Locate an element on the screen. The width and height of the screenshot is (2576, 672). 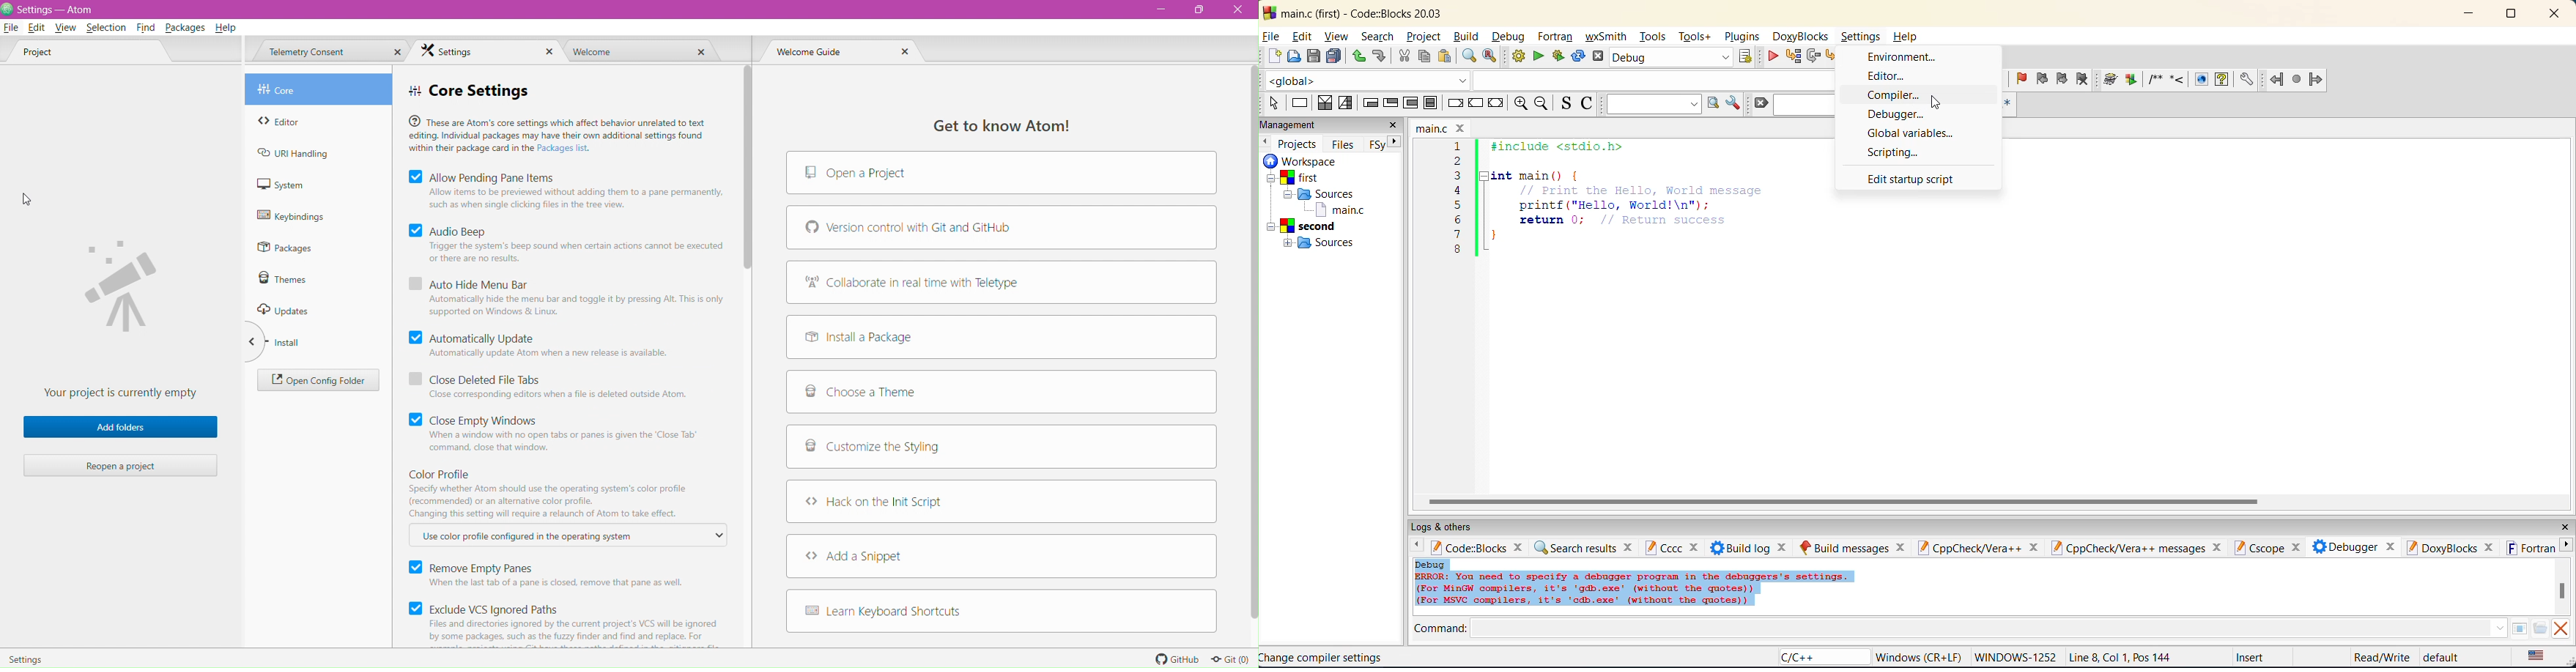
cut is located at coordinates (1404, 56).